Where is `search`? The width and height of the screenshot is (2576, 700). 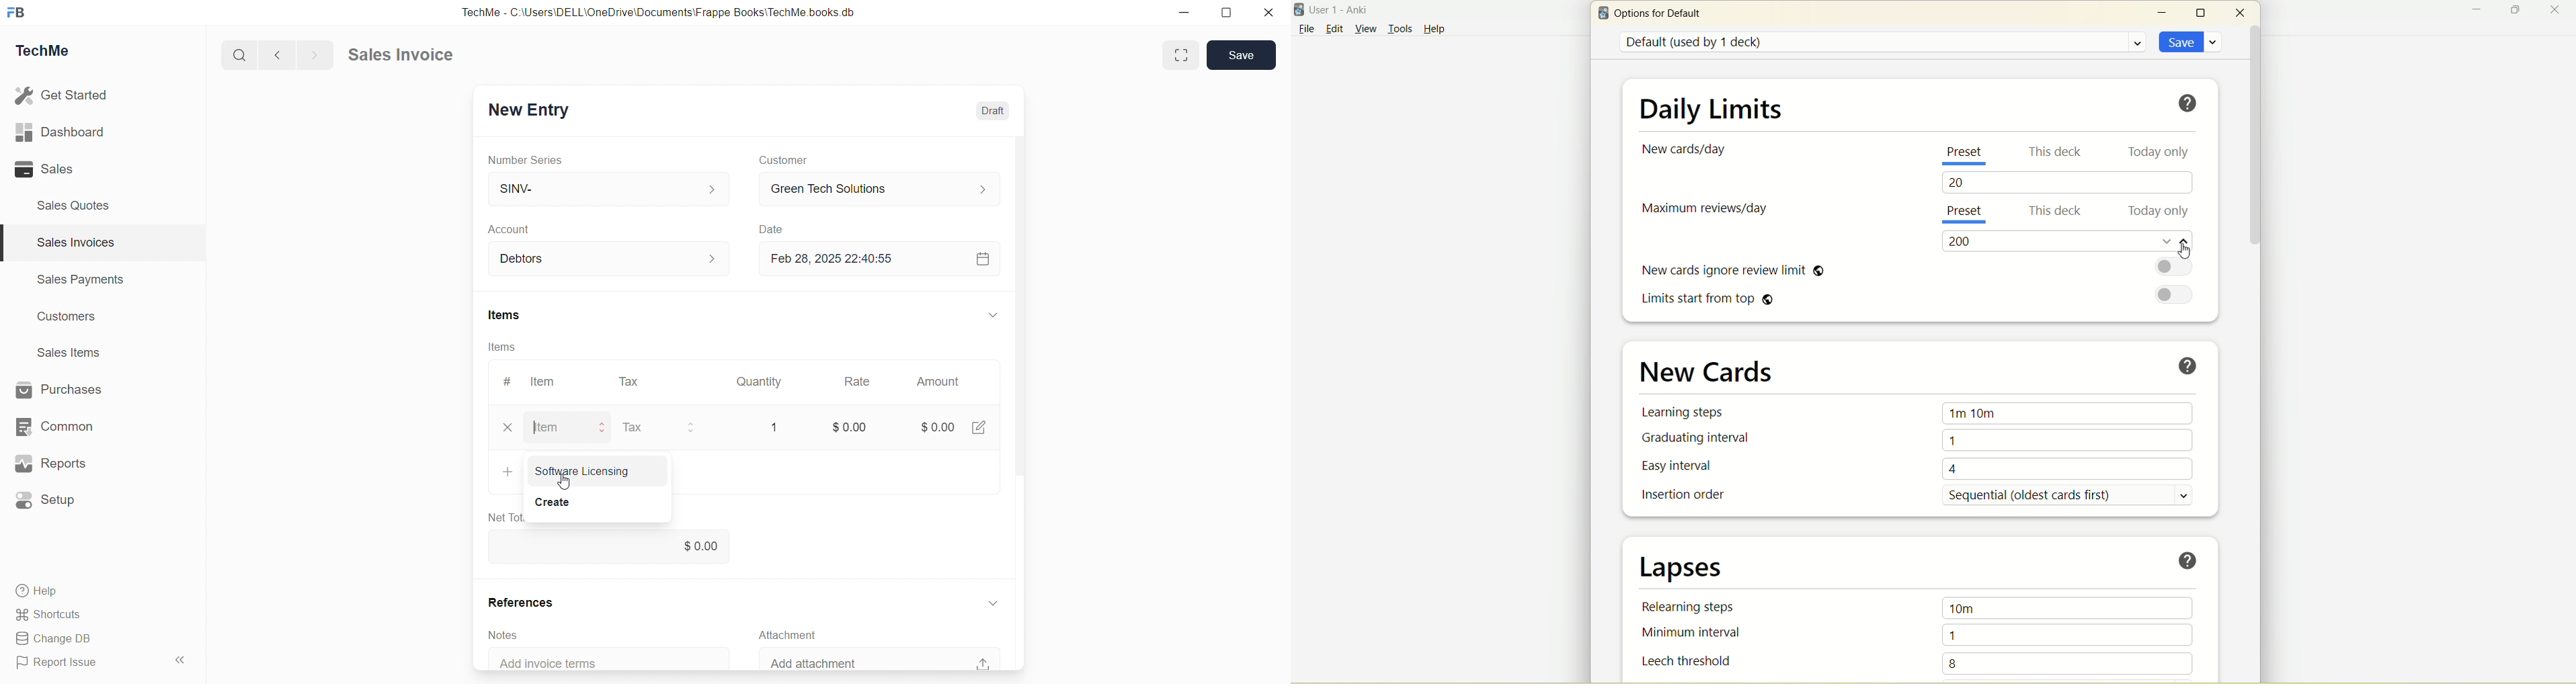
search is located at coordinates (237, 56).